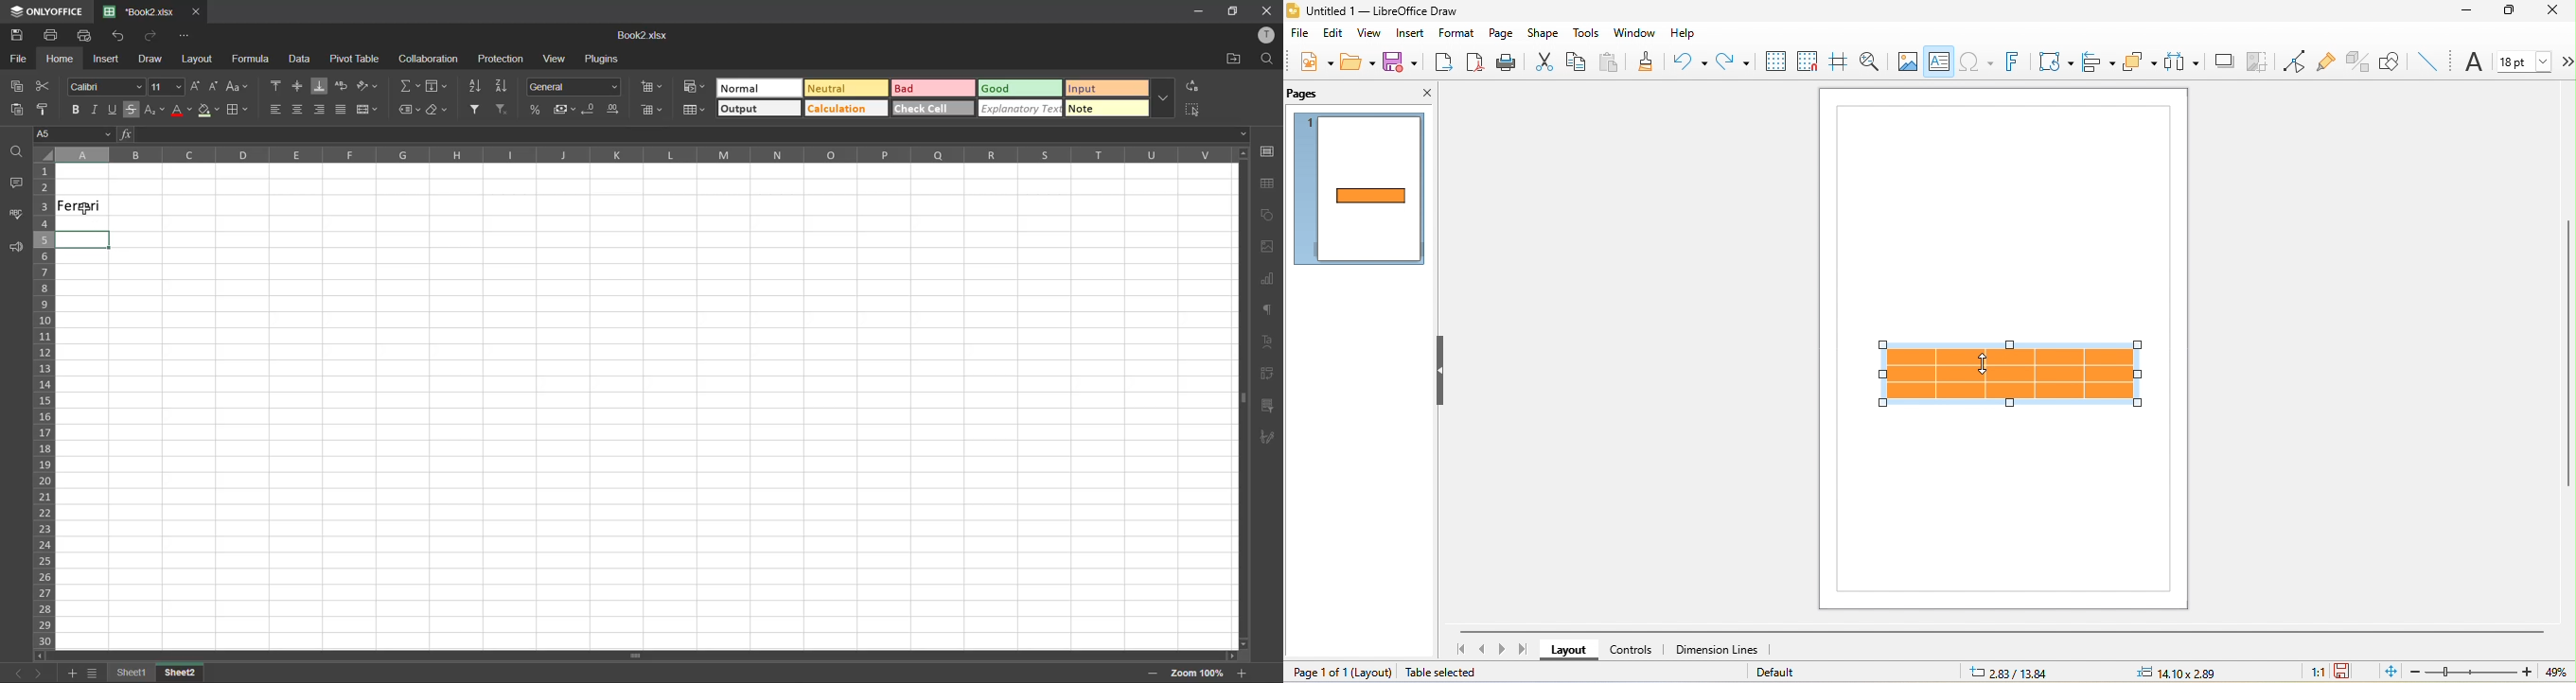 The width and height of the screenshot is (2576, 700). What do you see at coordinates (757, 108) in the screenshot?
I see `output` at bounding box center [757, 108].